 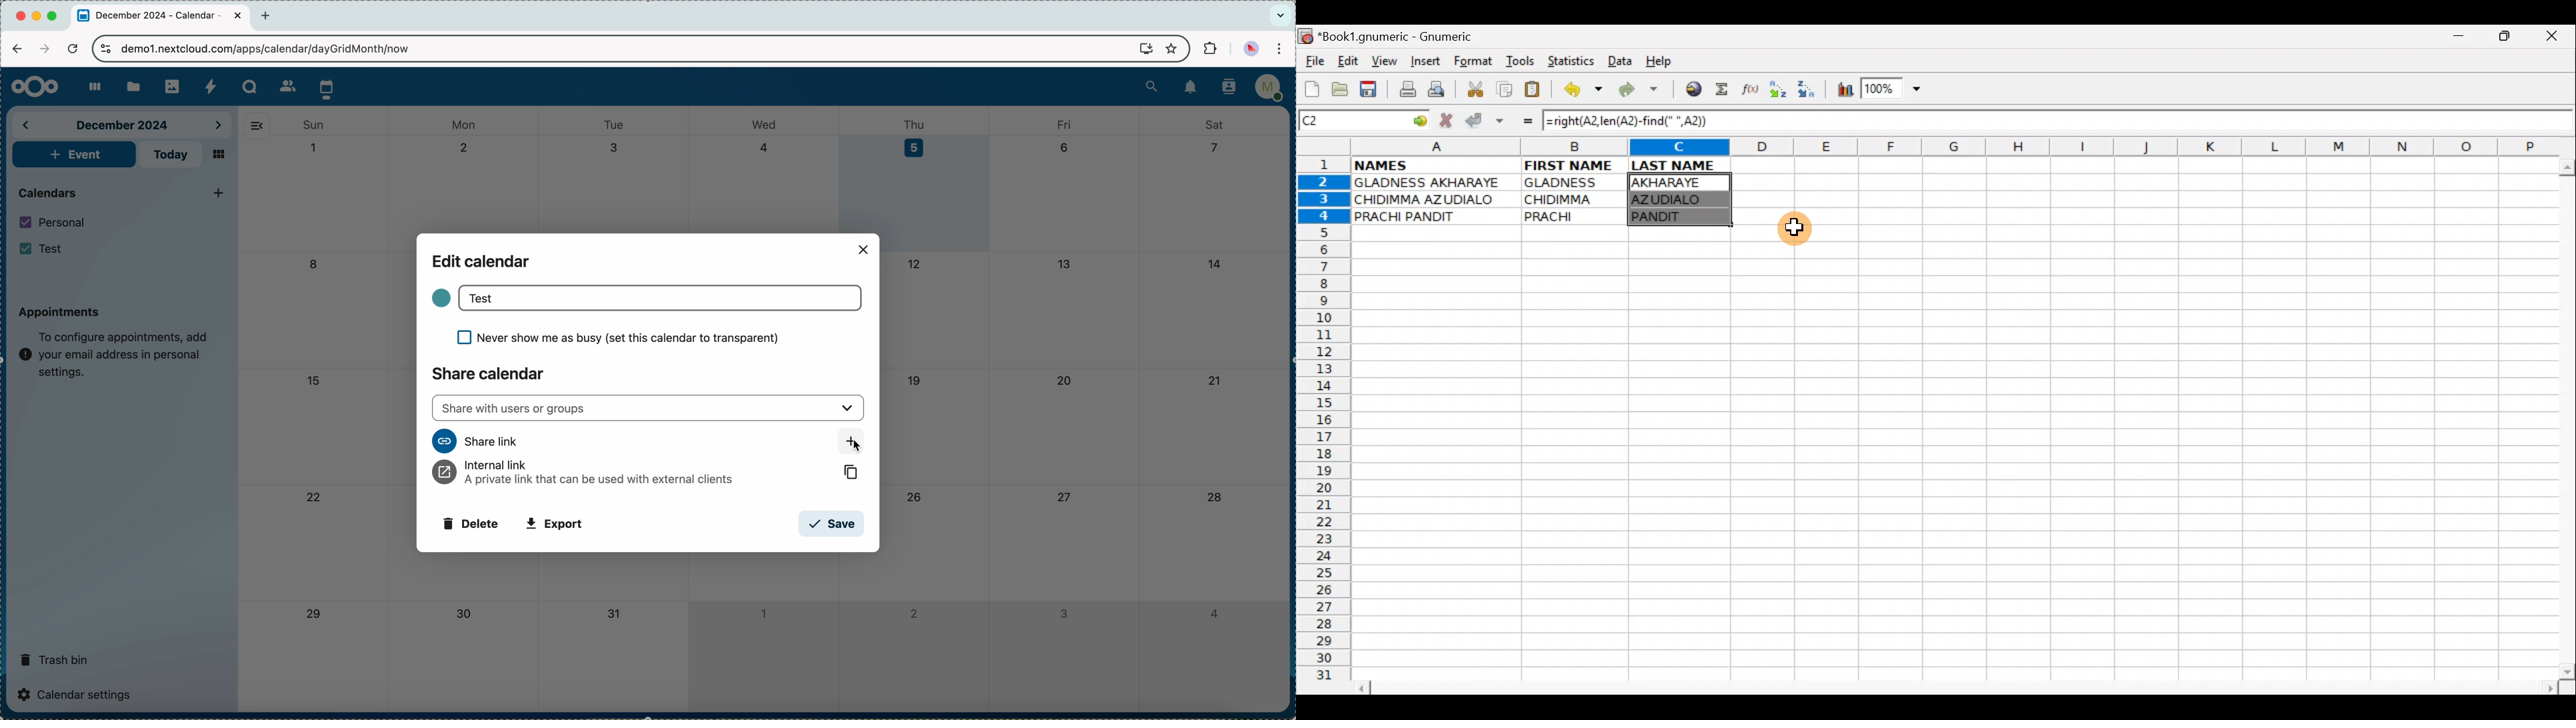 I want to click on new tab, so click(x=269, y=15).